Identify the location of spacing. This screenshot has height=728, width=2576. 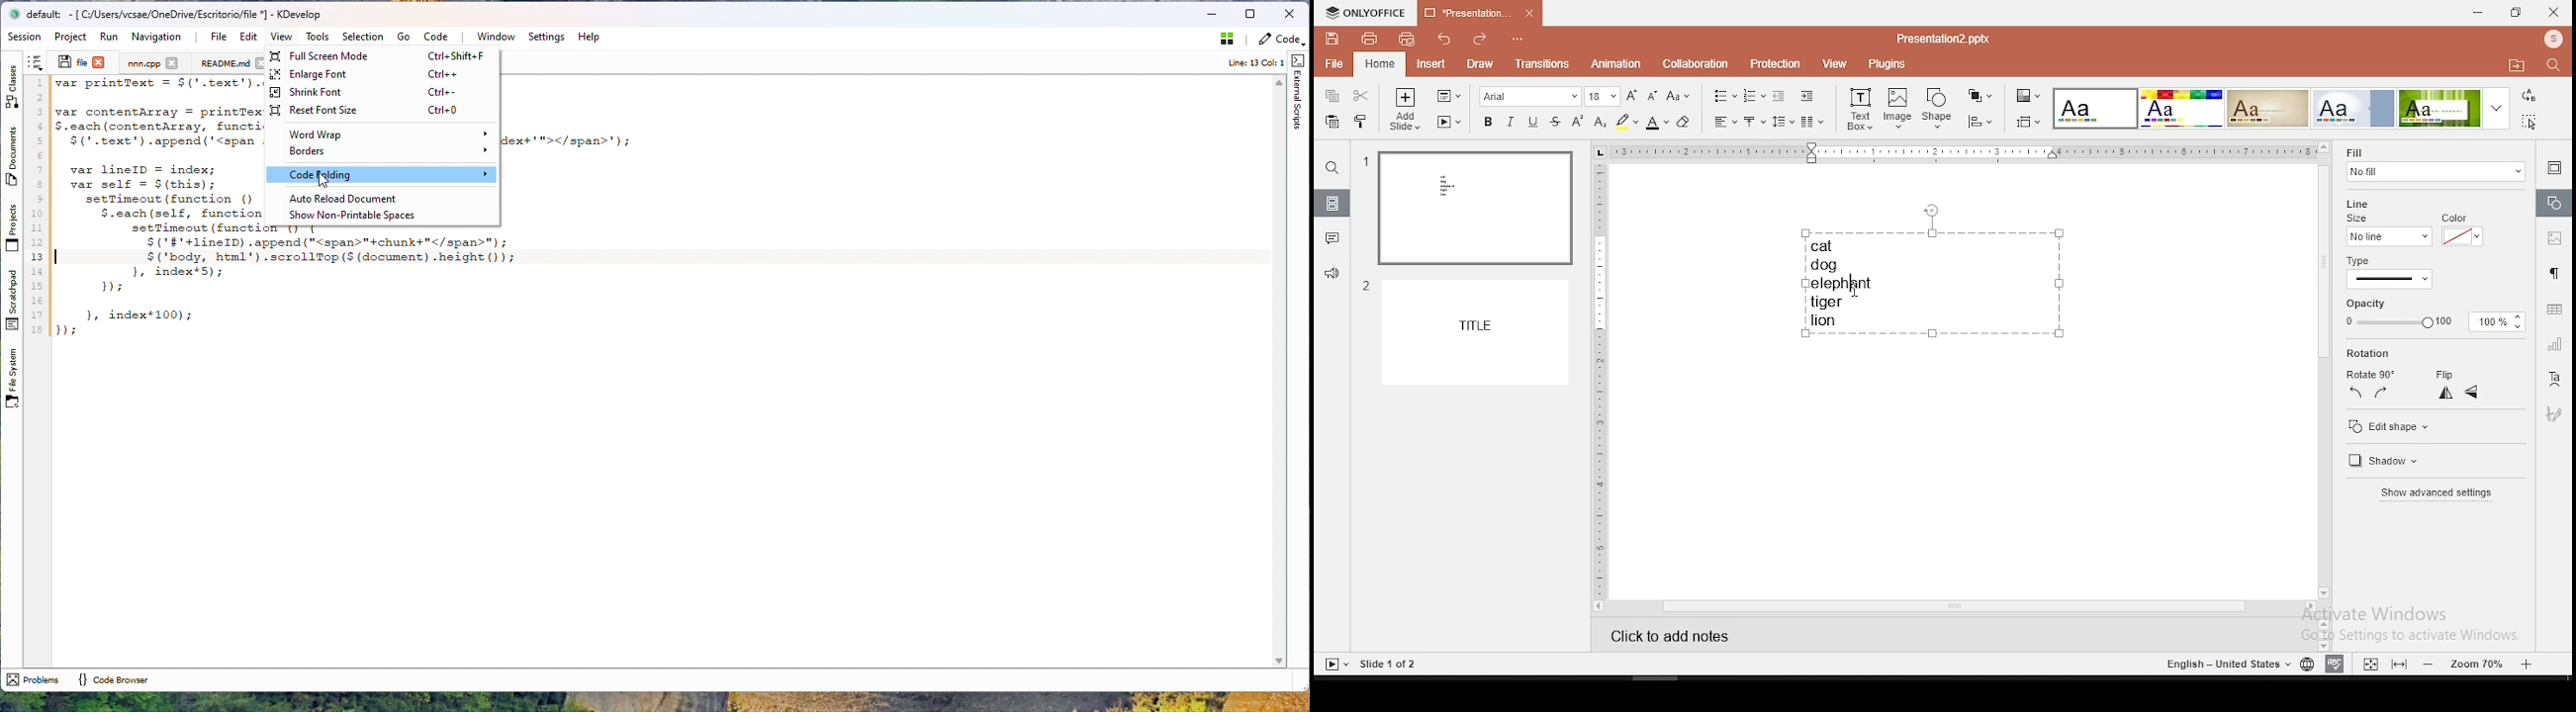
(1783, 122).